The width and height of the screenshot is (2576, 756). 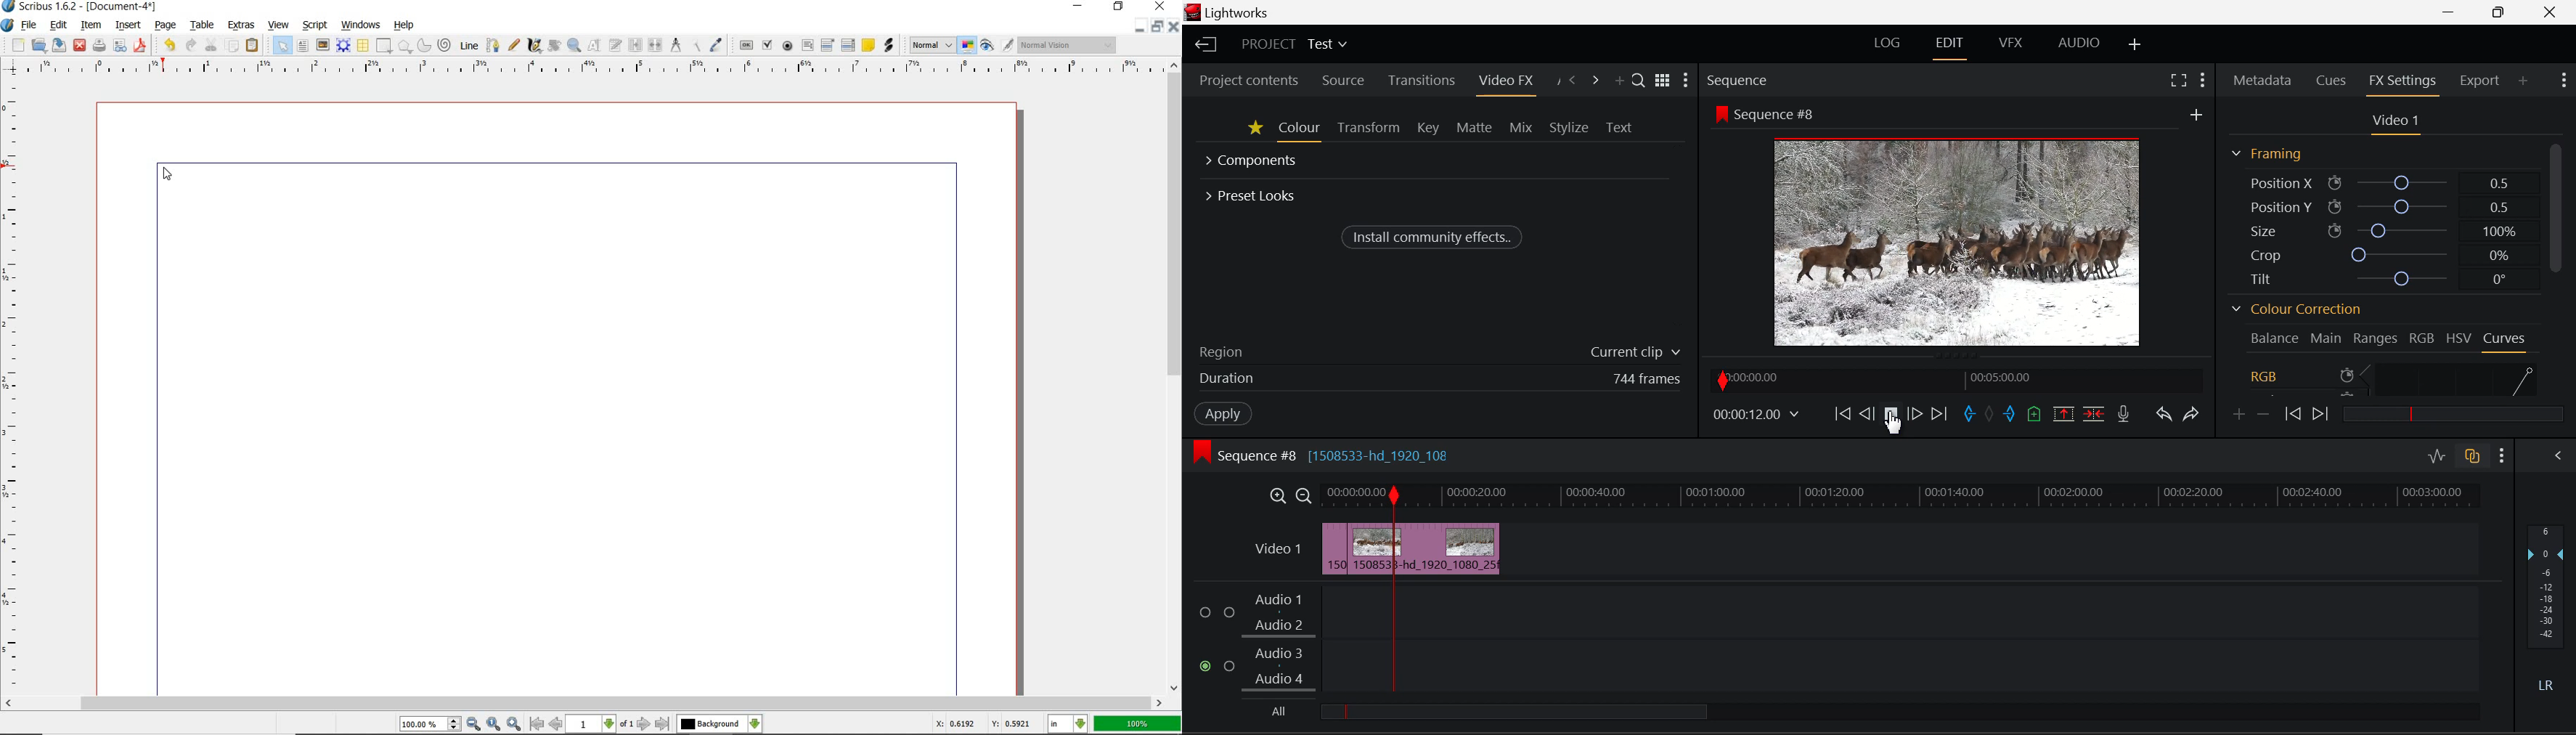 I want to click on edit text with story editor, so click(x=614, y=46).